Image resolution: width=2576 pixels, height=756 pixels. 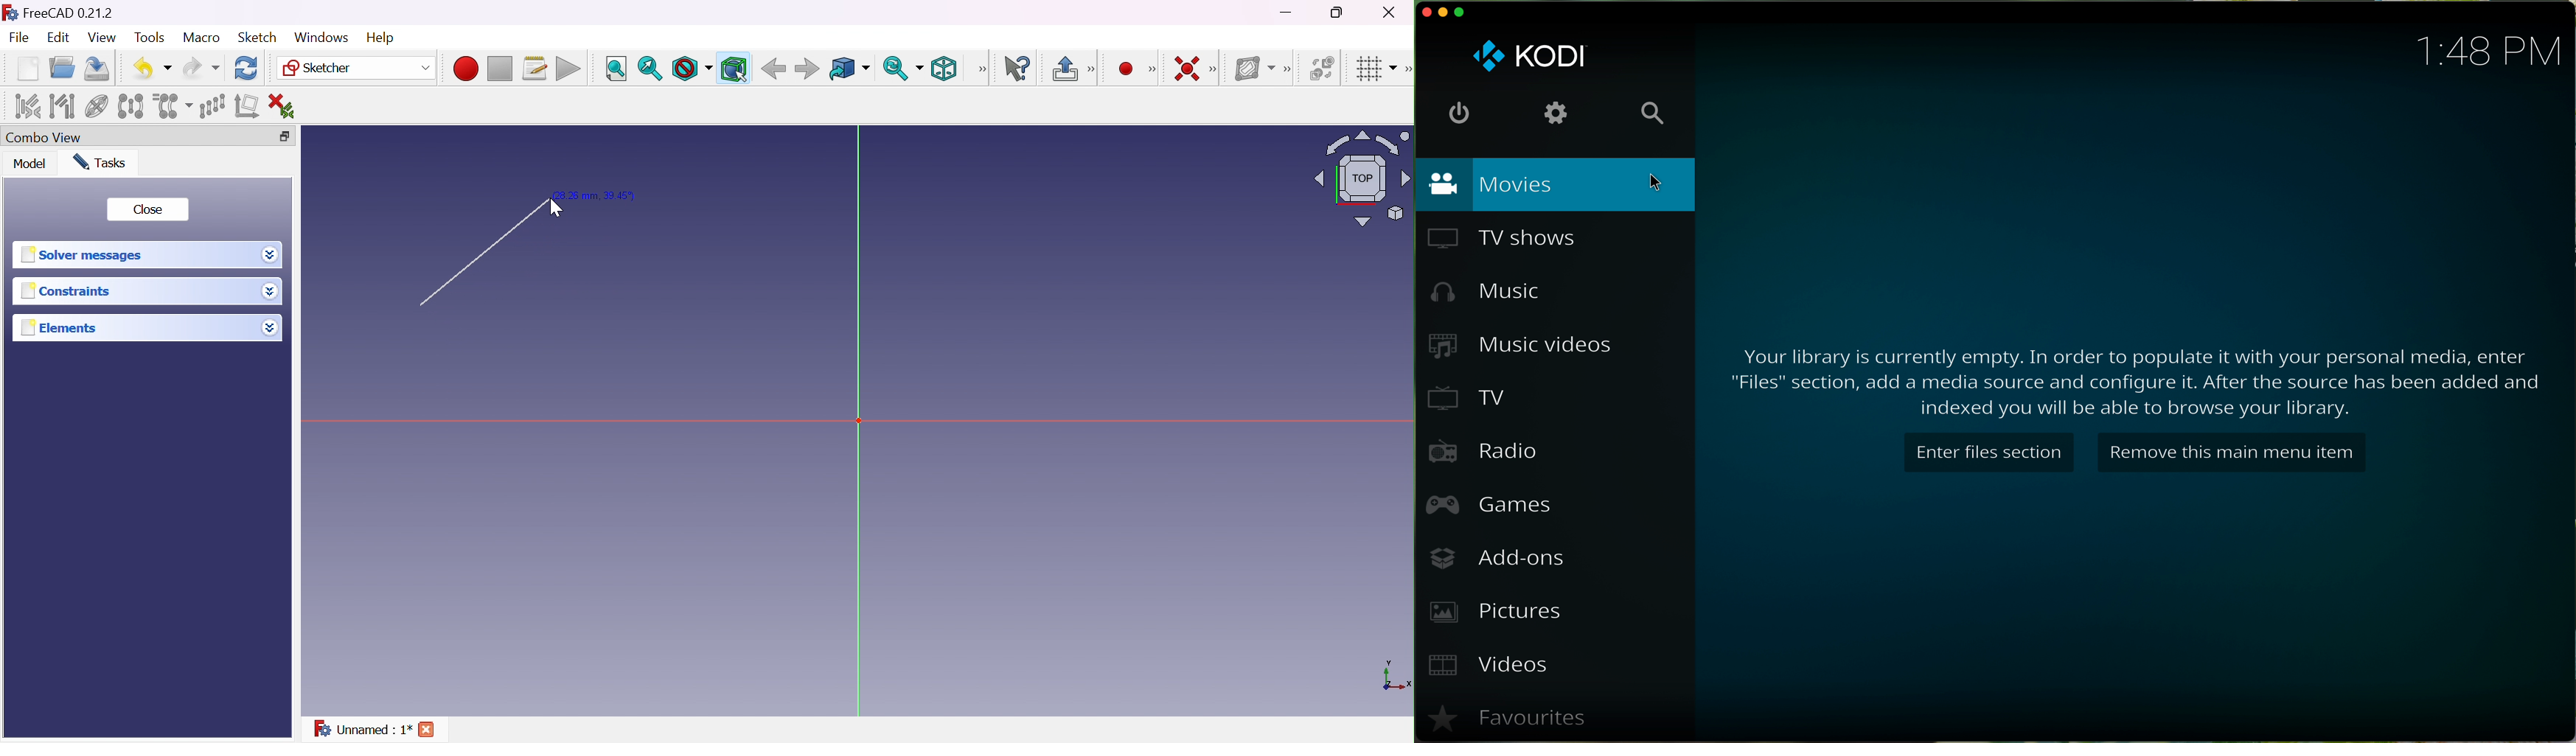 What do you see at coordinates (173, 105) in the screenshot?
I see `Clone` at bounding box center [173, 105].